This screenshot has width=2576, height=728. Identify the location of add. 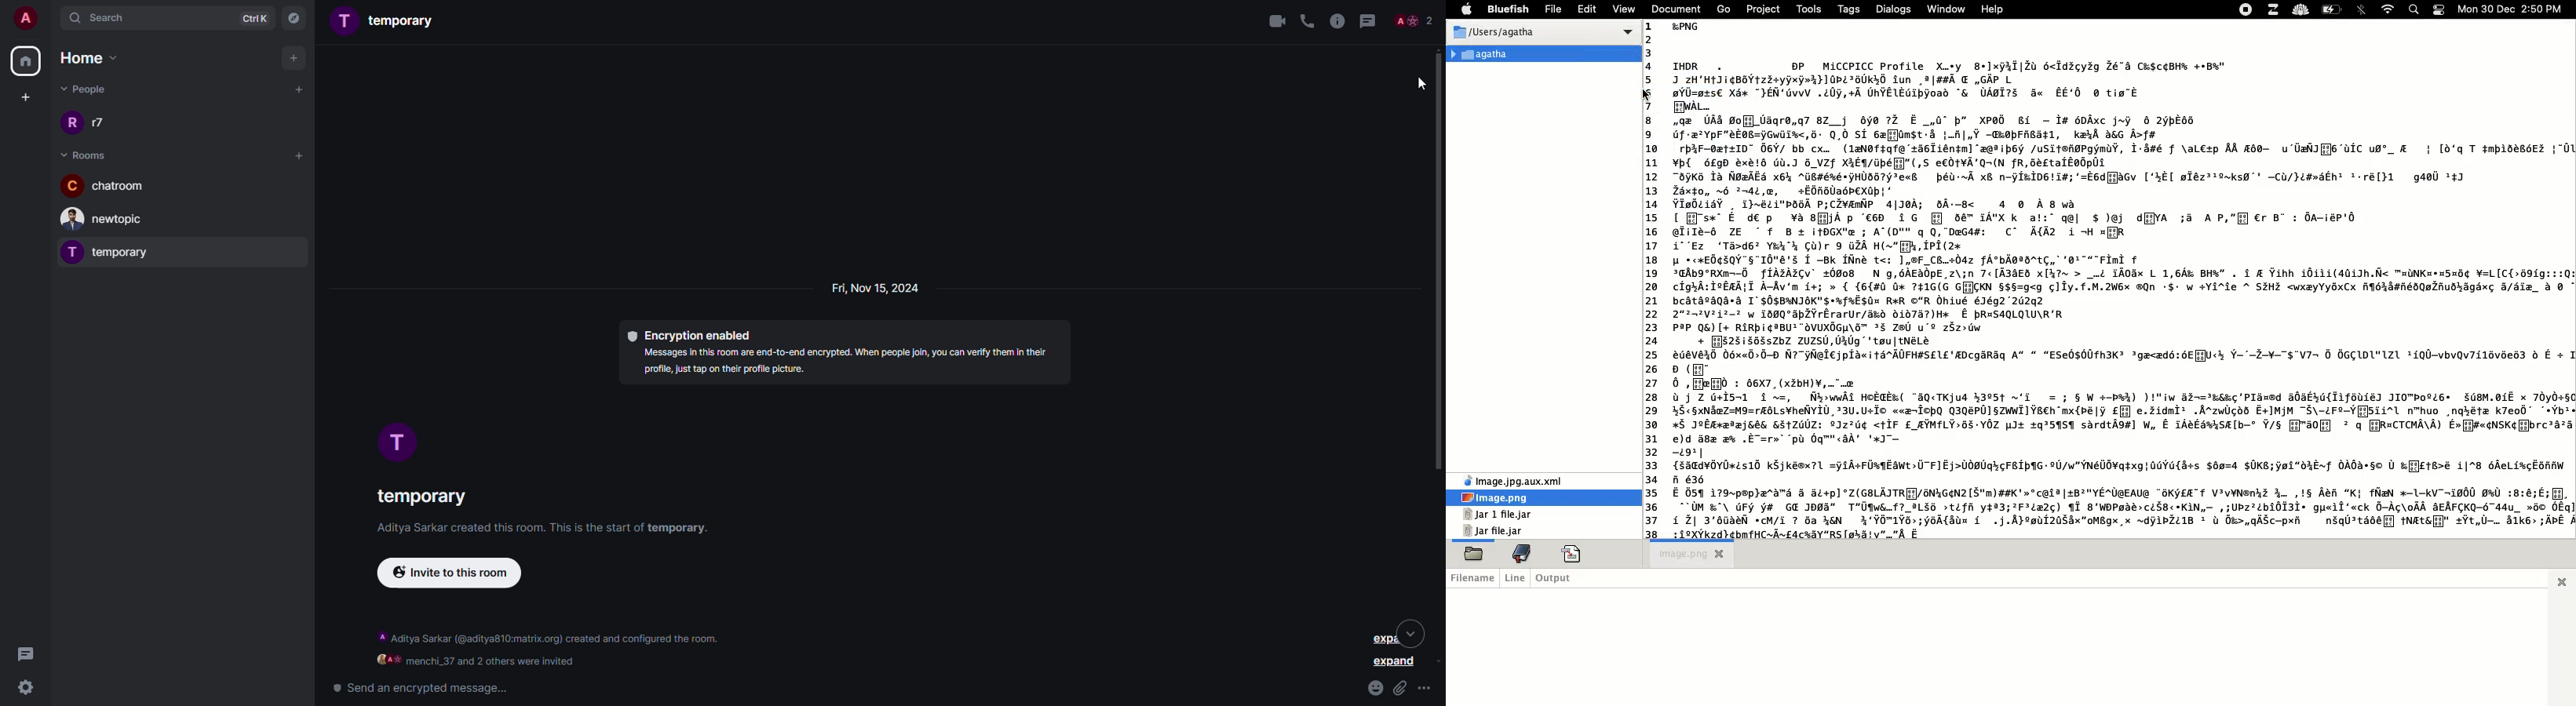
(299, 89).